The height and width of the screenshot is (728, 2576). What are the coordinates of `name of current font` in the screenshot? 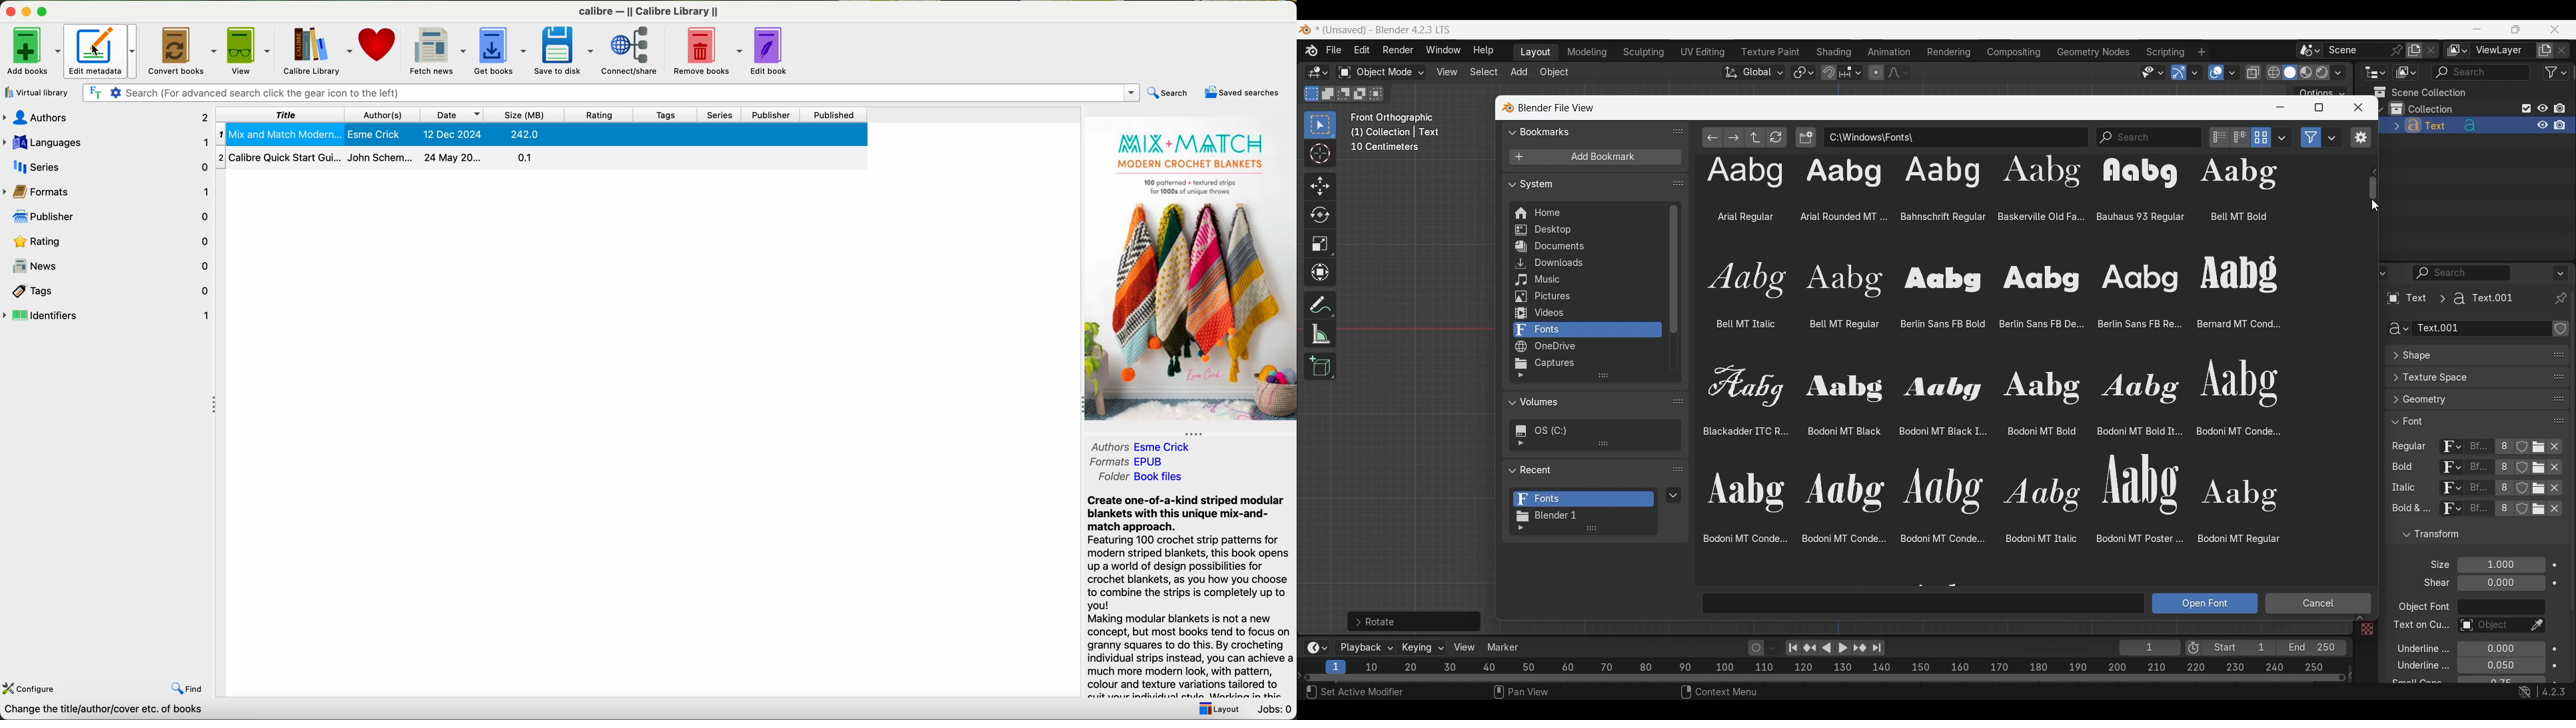 It's located at (2479, 513).